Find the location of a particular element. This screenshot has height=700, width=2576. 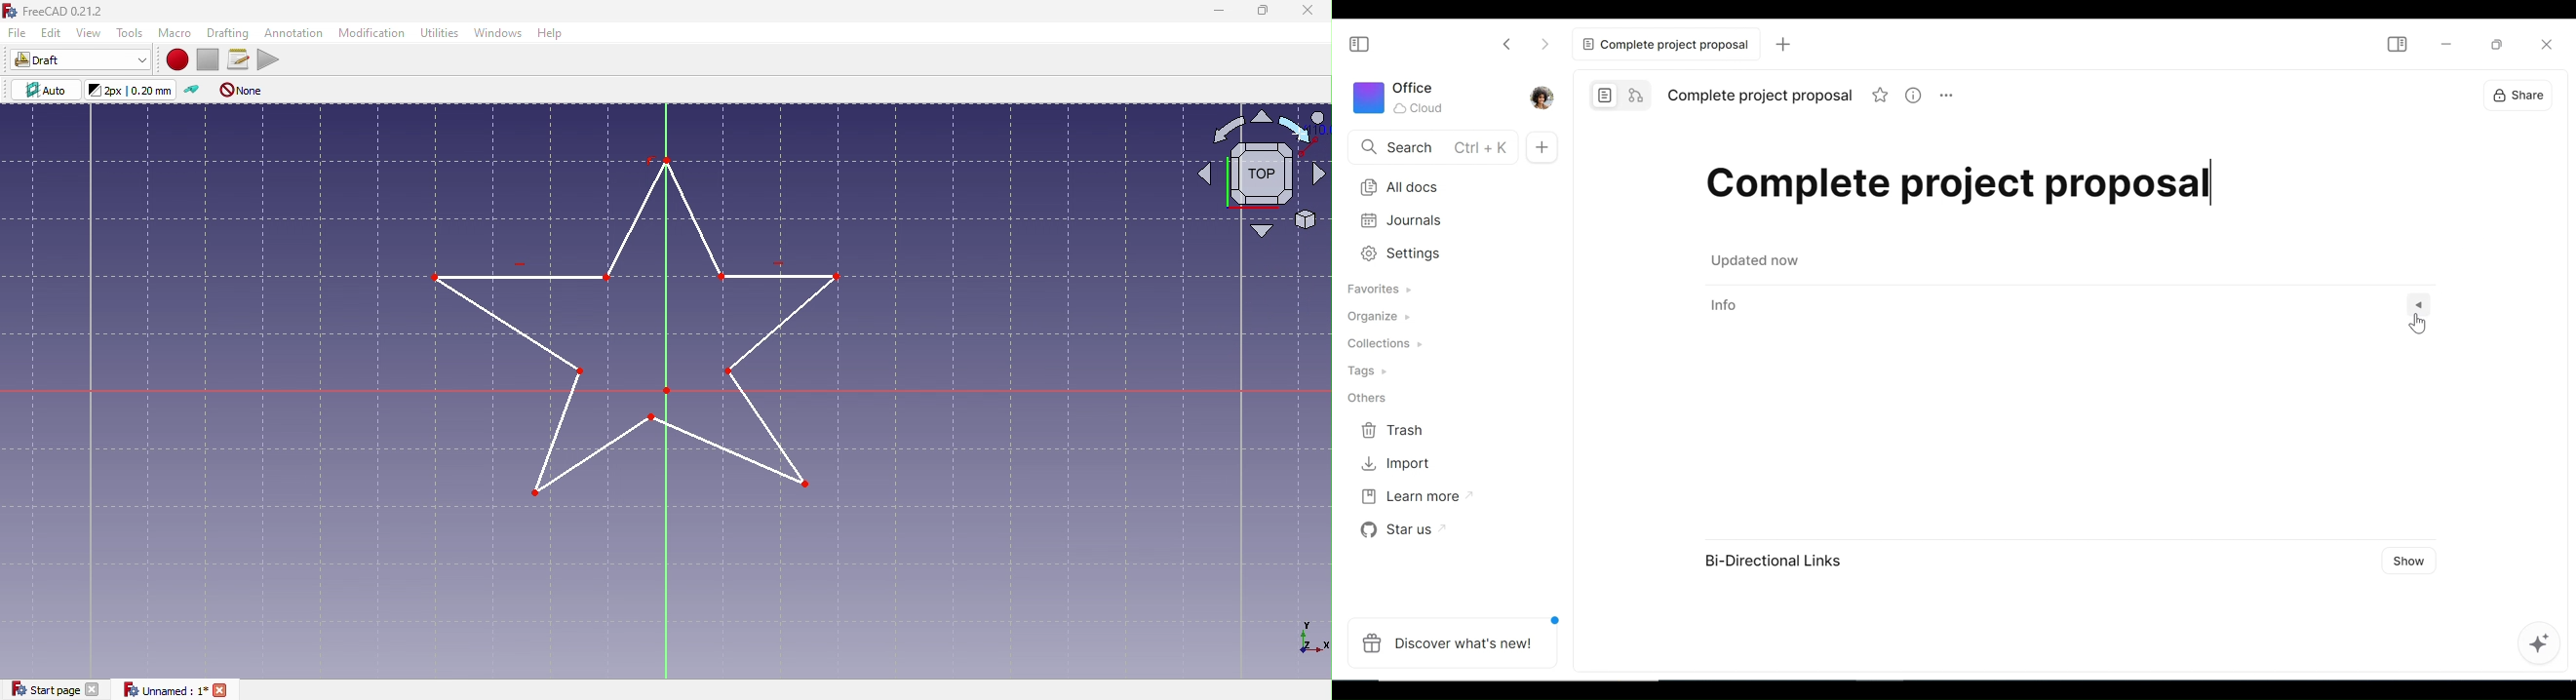

Minimize is located at coordinates (1217, 12).